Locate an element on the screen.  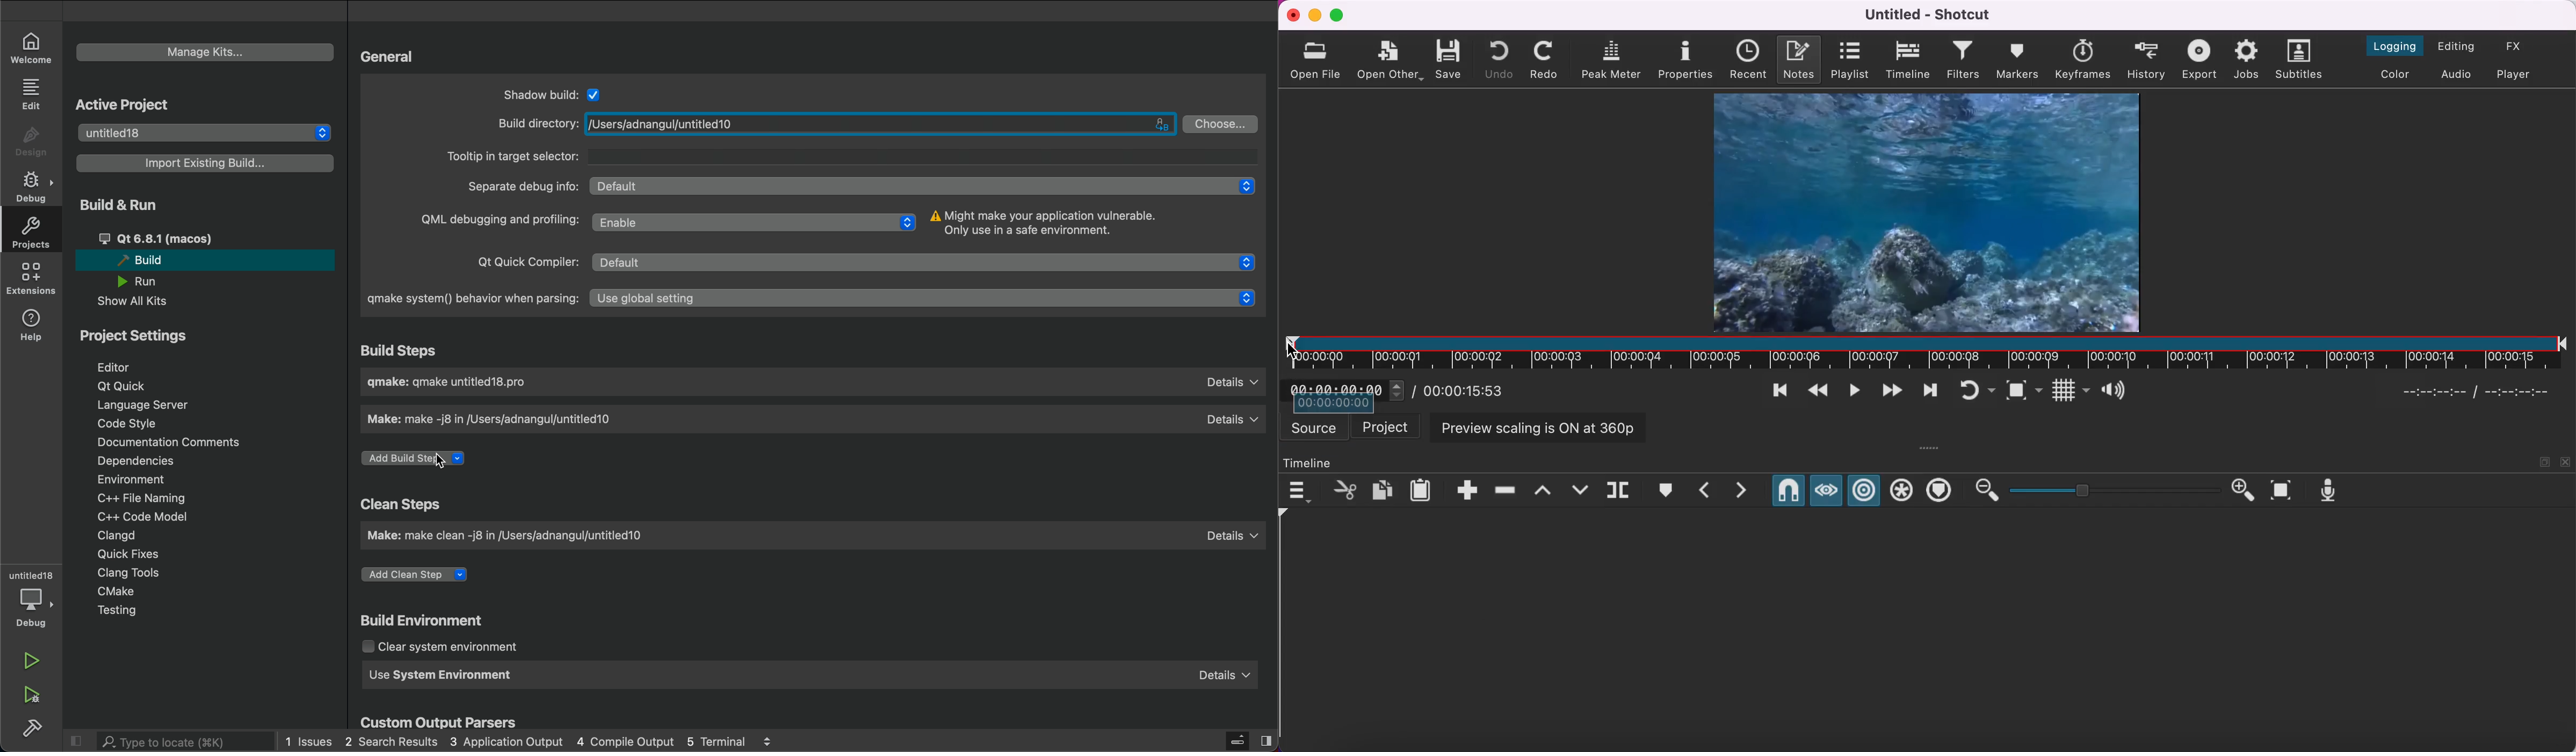
Tooltip in target selector: is located at coordinates (848, 157).